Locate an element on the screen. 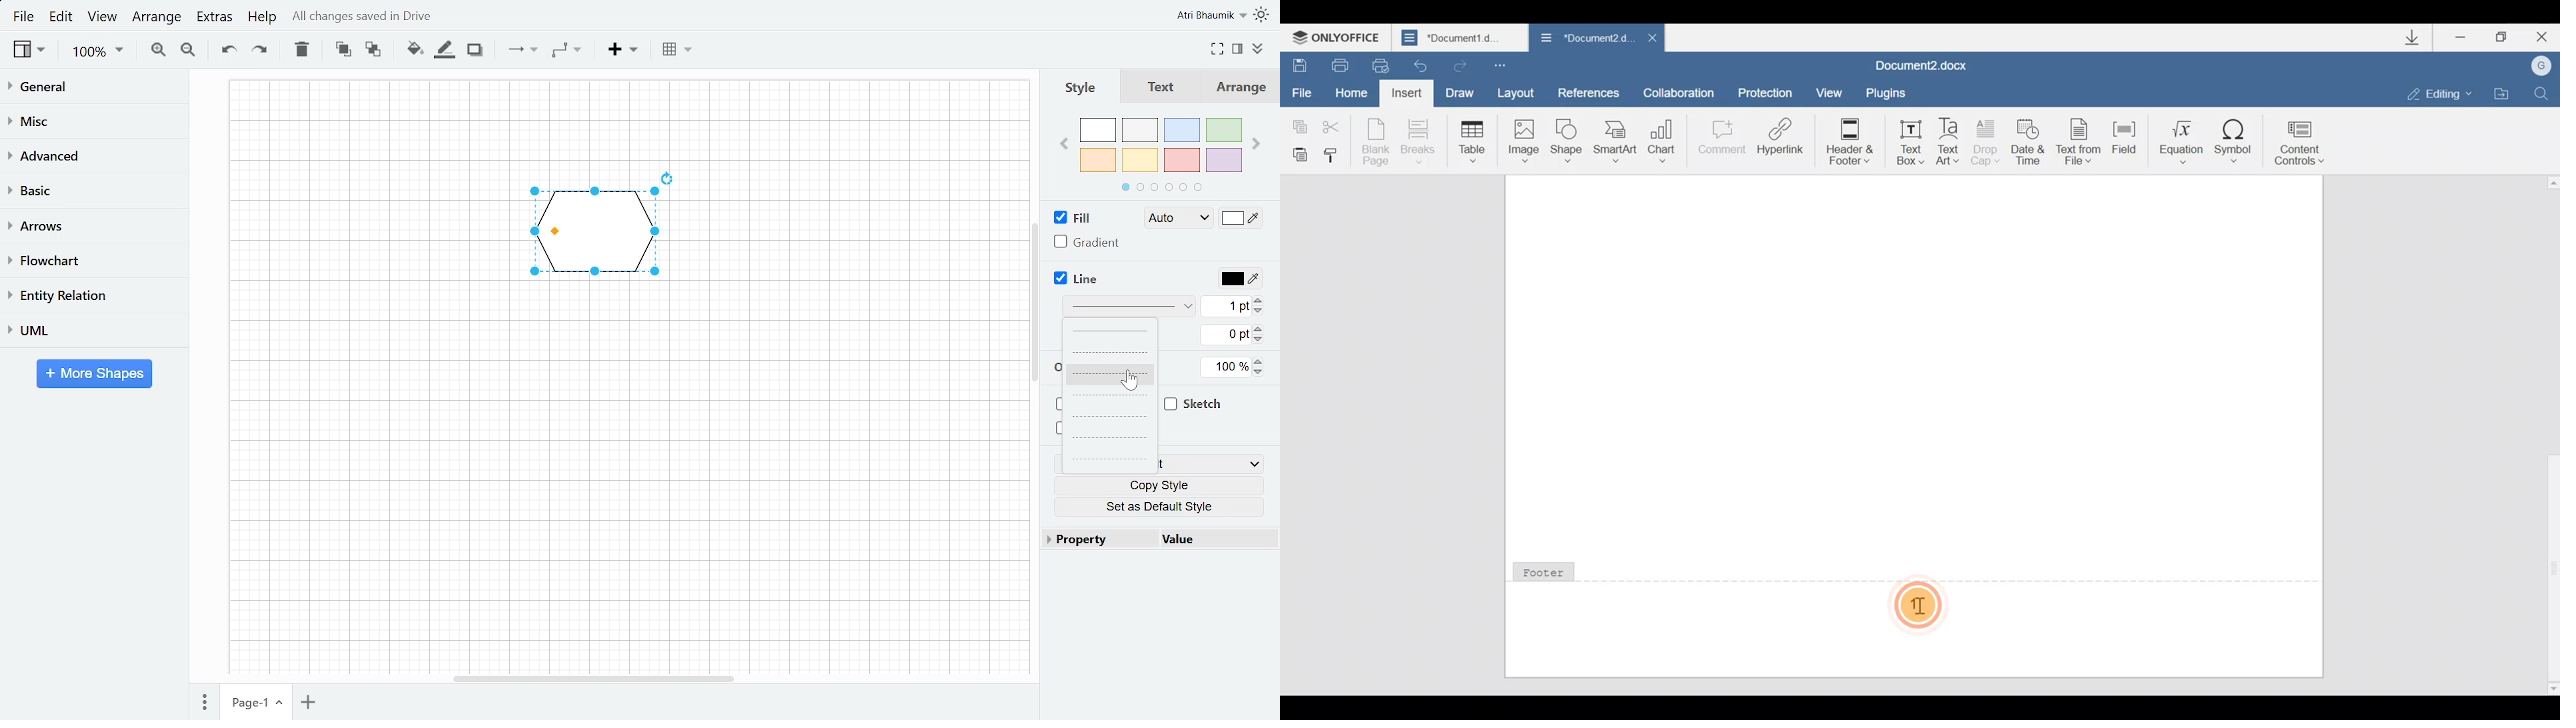  Increase line width is located at coordinates (1260, 301).